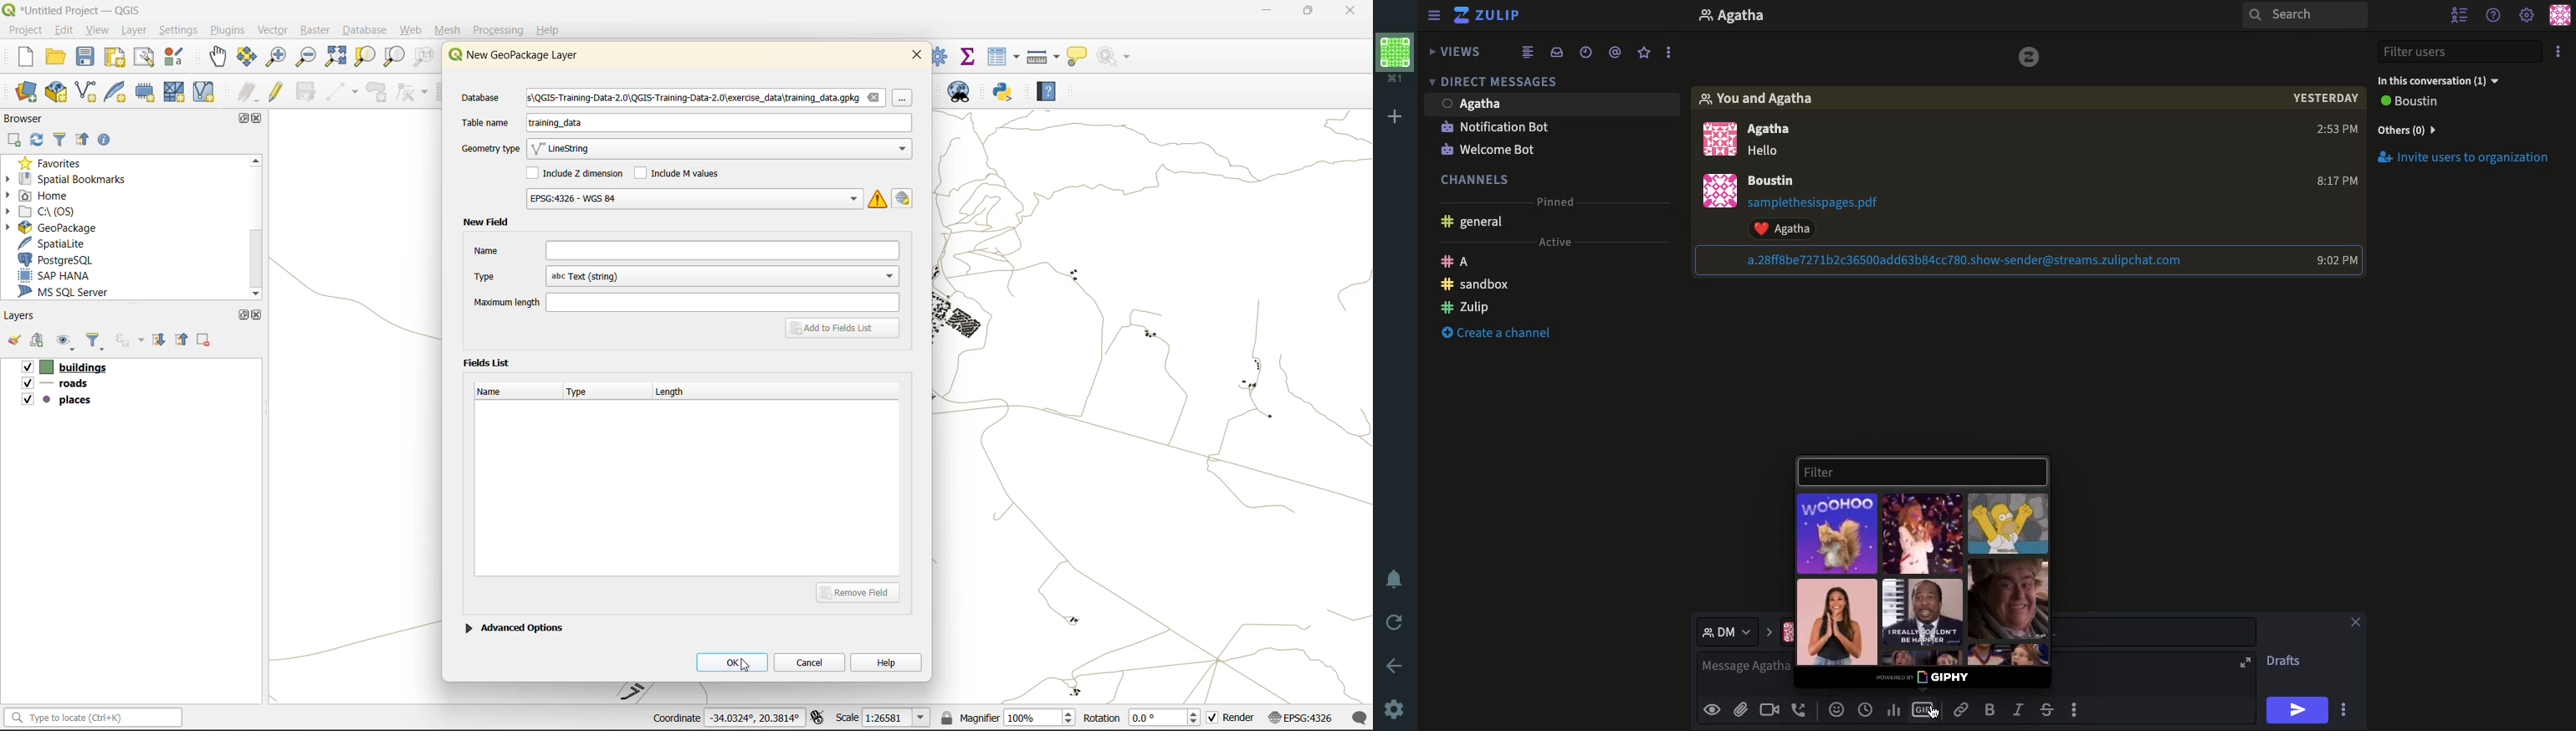 Image resolution: width=2576 pixels, height=756 pixels. I want to click on Message, so click(1747, 673).